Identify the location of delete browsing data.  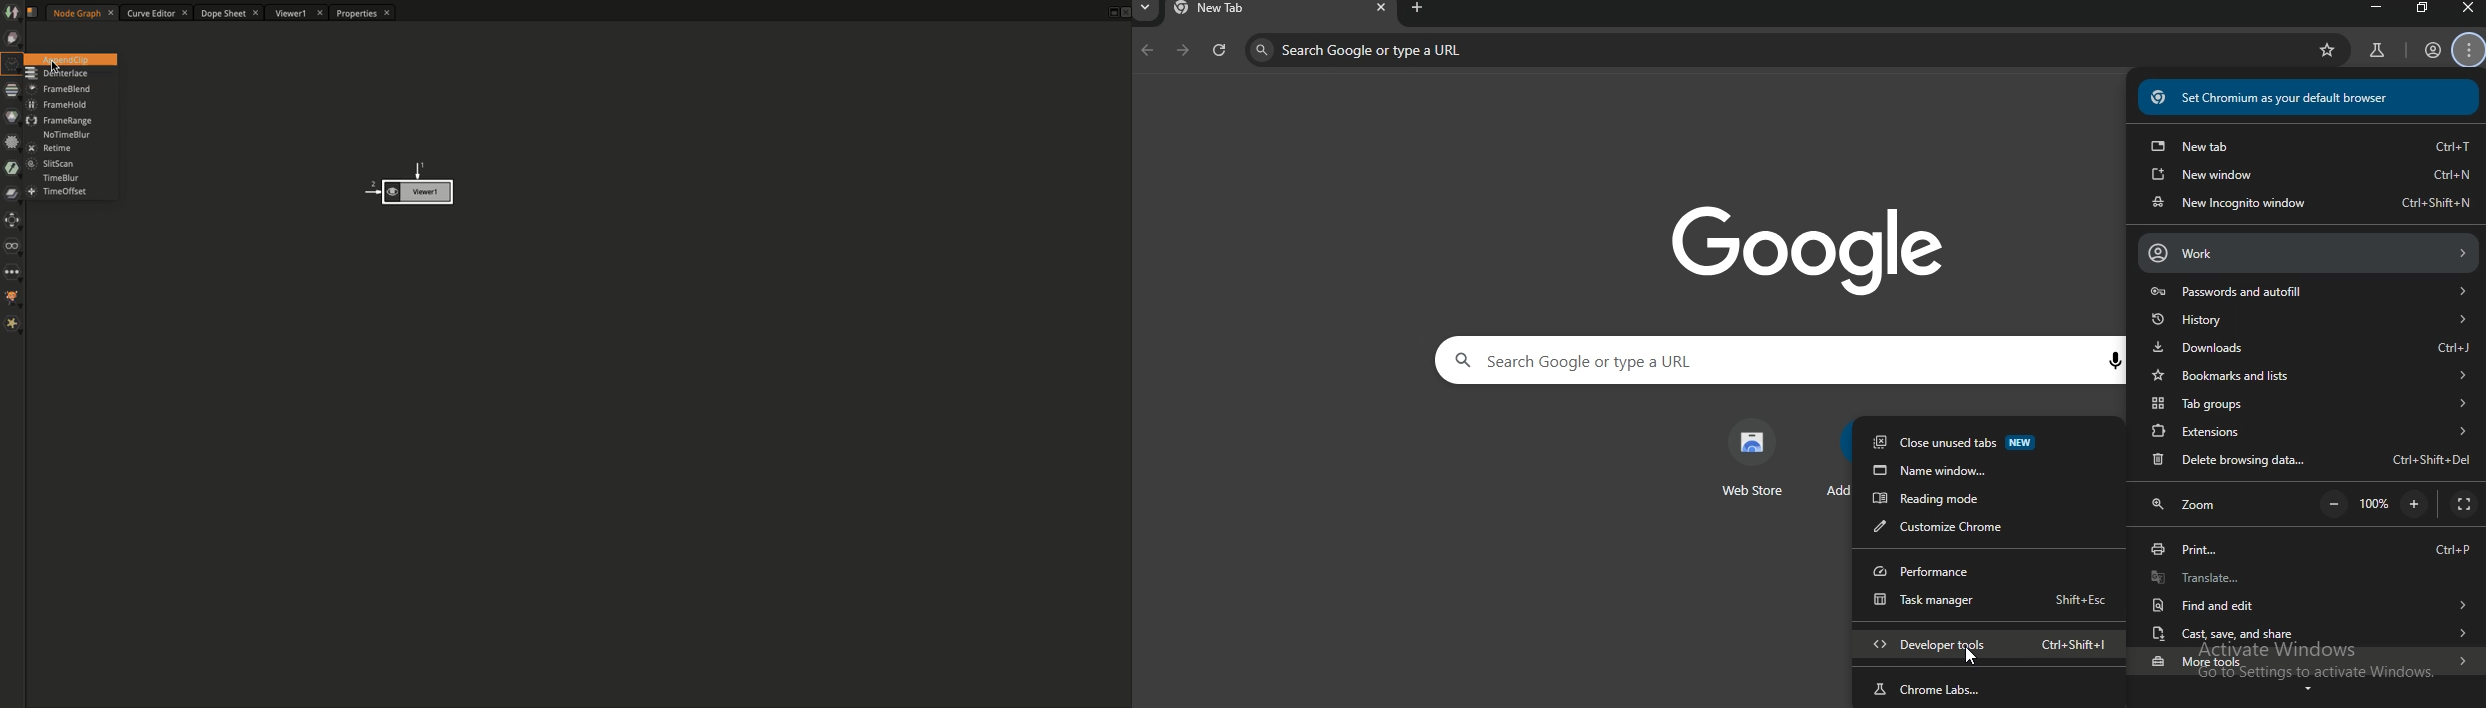
(2309, 458).